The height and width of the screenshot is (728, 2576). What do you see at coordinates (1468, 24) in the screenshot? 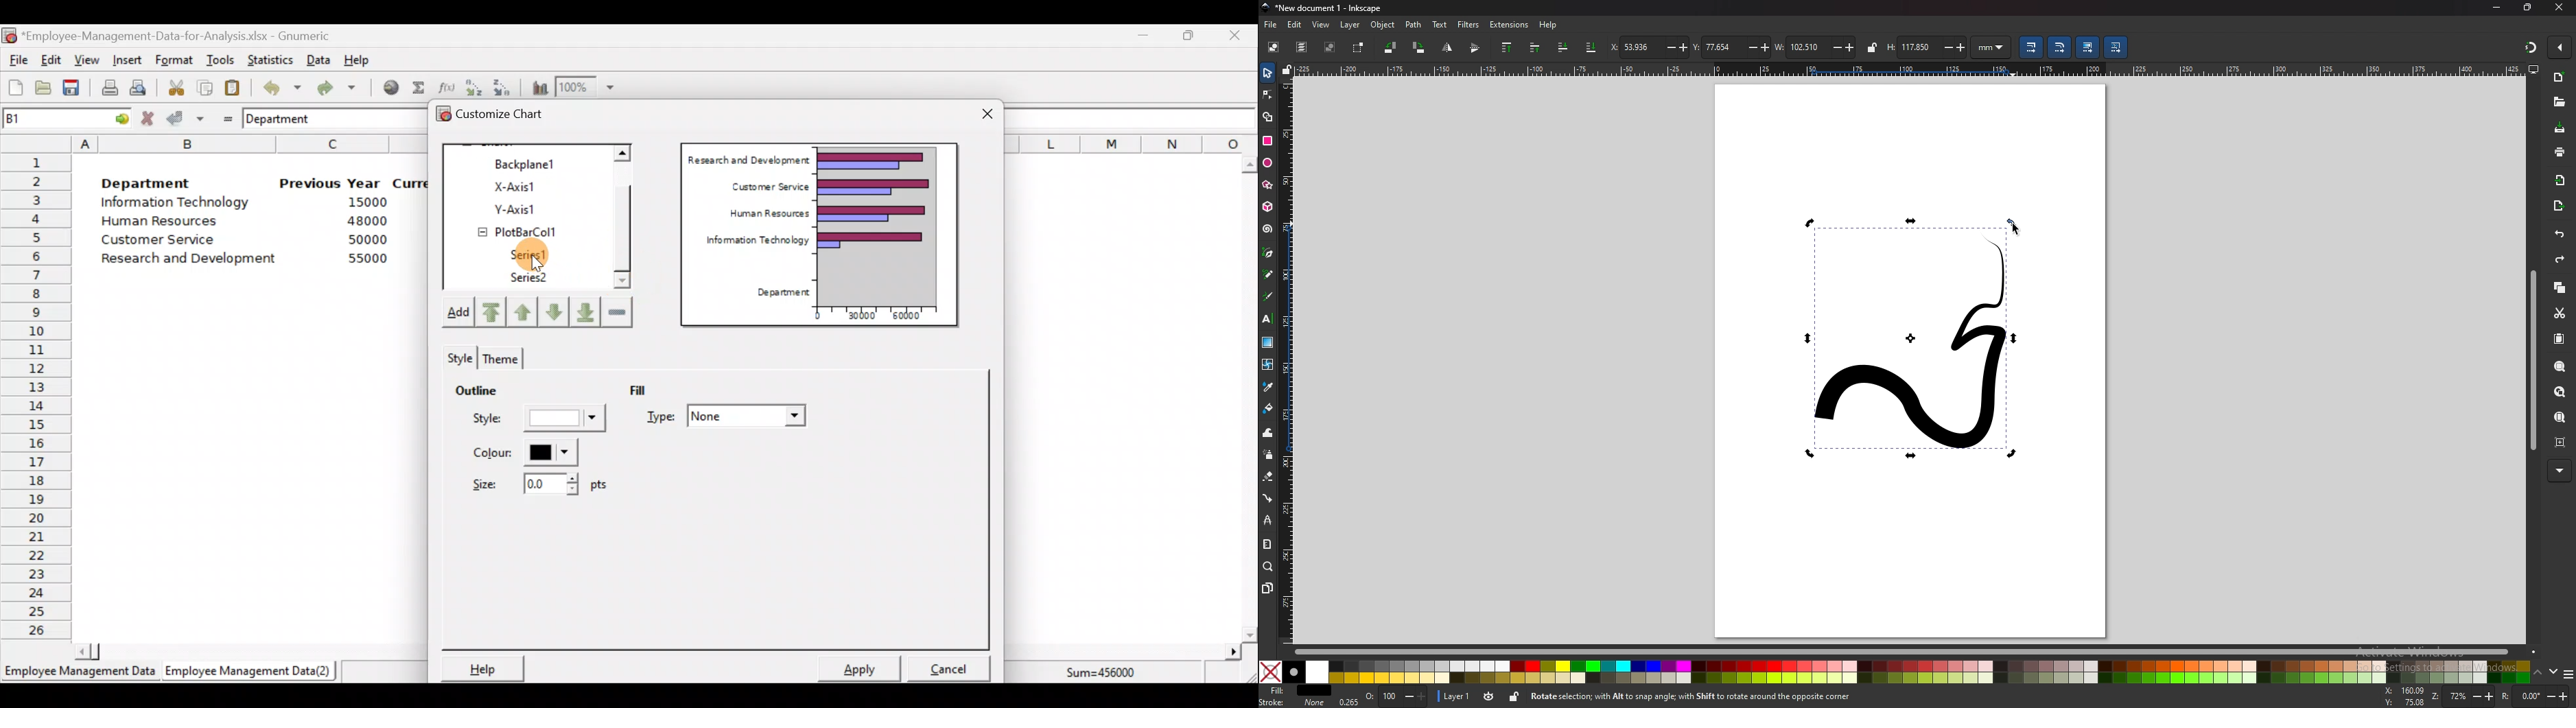
I see `filters` at bounding box center [1468, 24].